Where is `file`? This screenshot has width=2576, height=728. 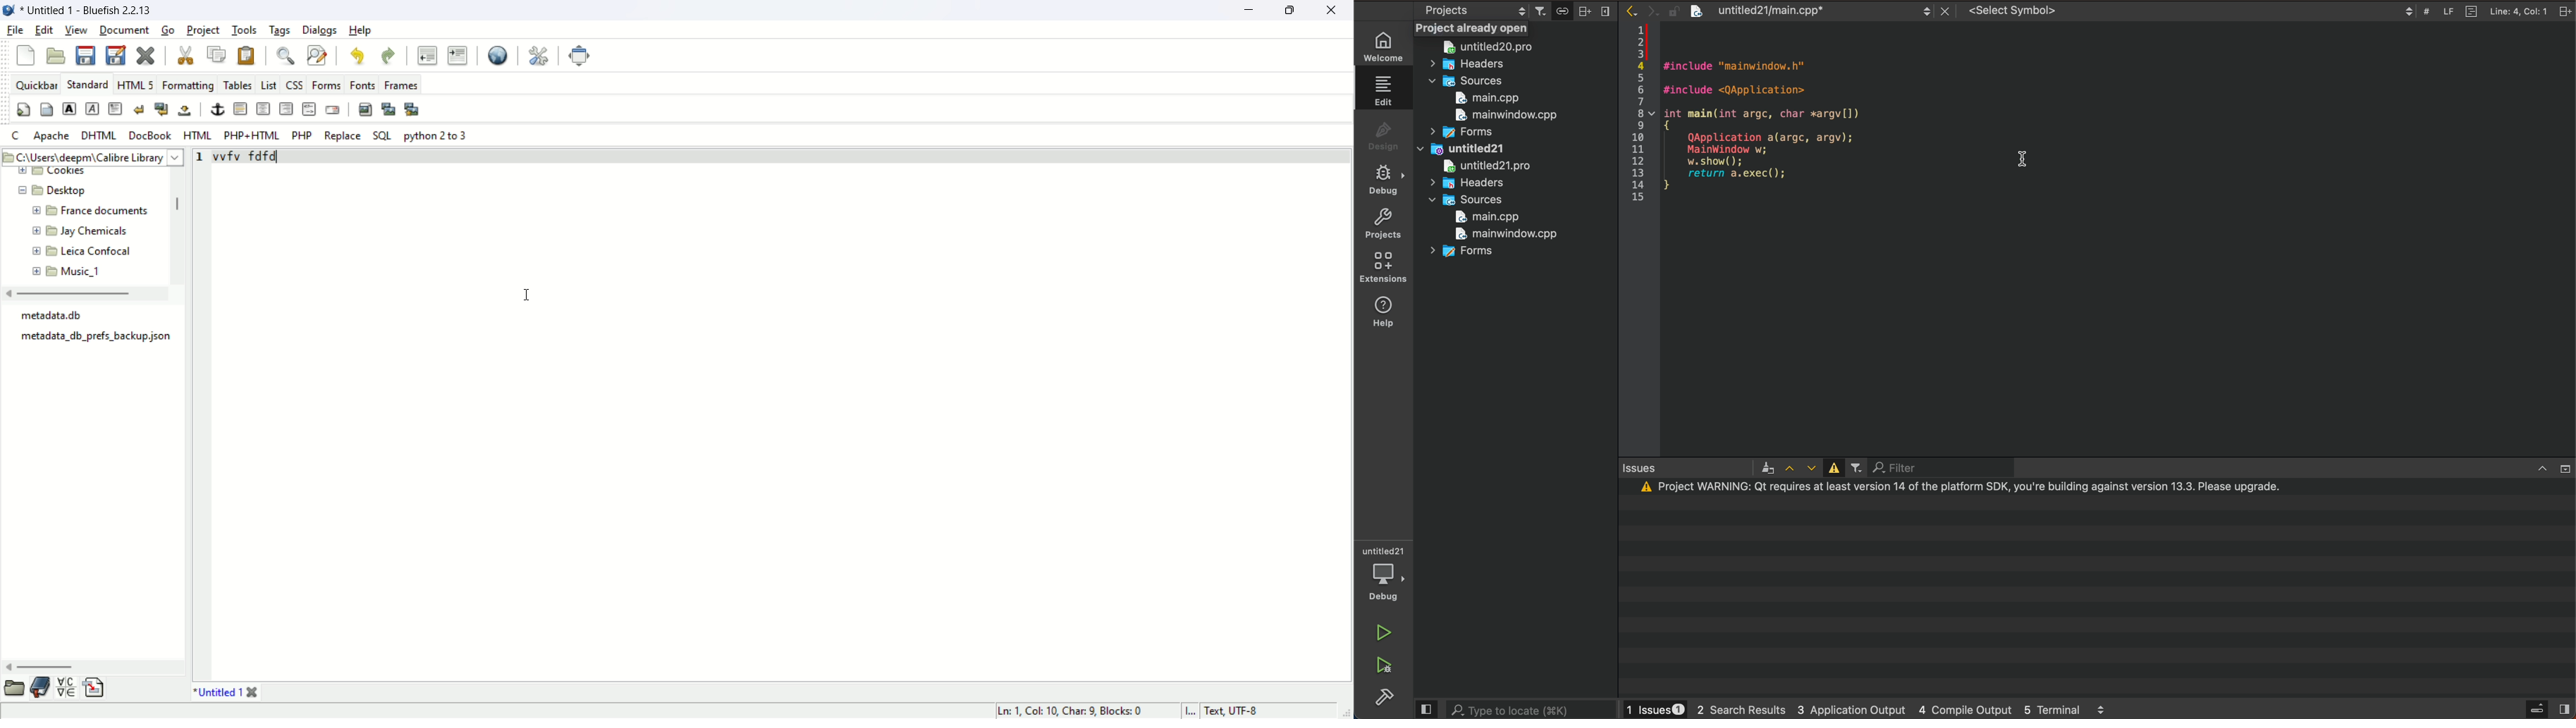 file is located at coordinates (16, 32).